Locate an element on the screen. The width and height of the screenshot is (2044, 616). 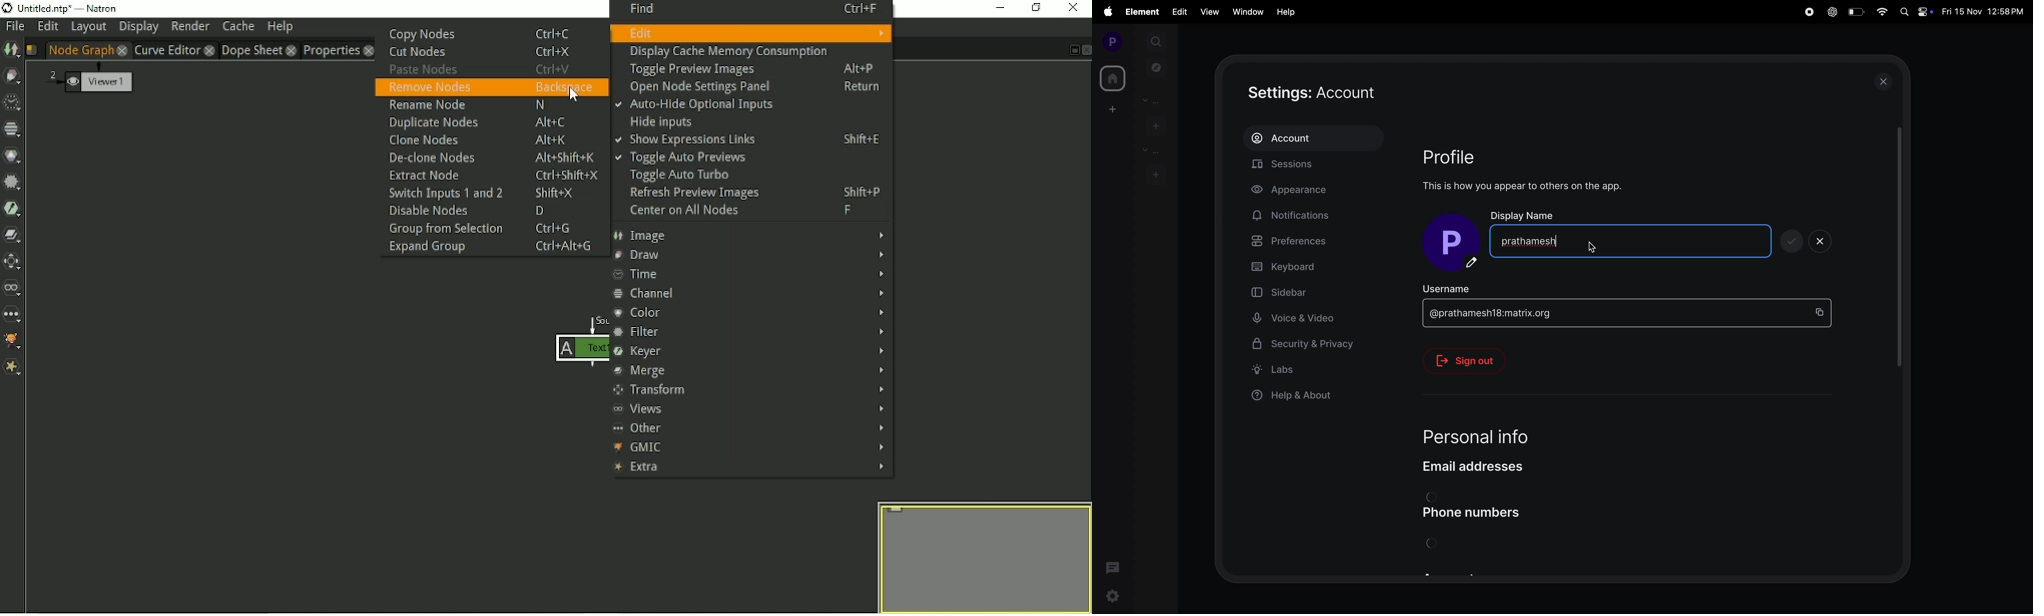
security and privacy is located at coordinates (1304, 346).